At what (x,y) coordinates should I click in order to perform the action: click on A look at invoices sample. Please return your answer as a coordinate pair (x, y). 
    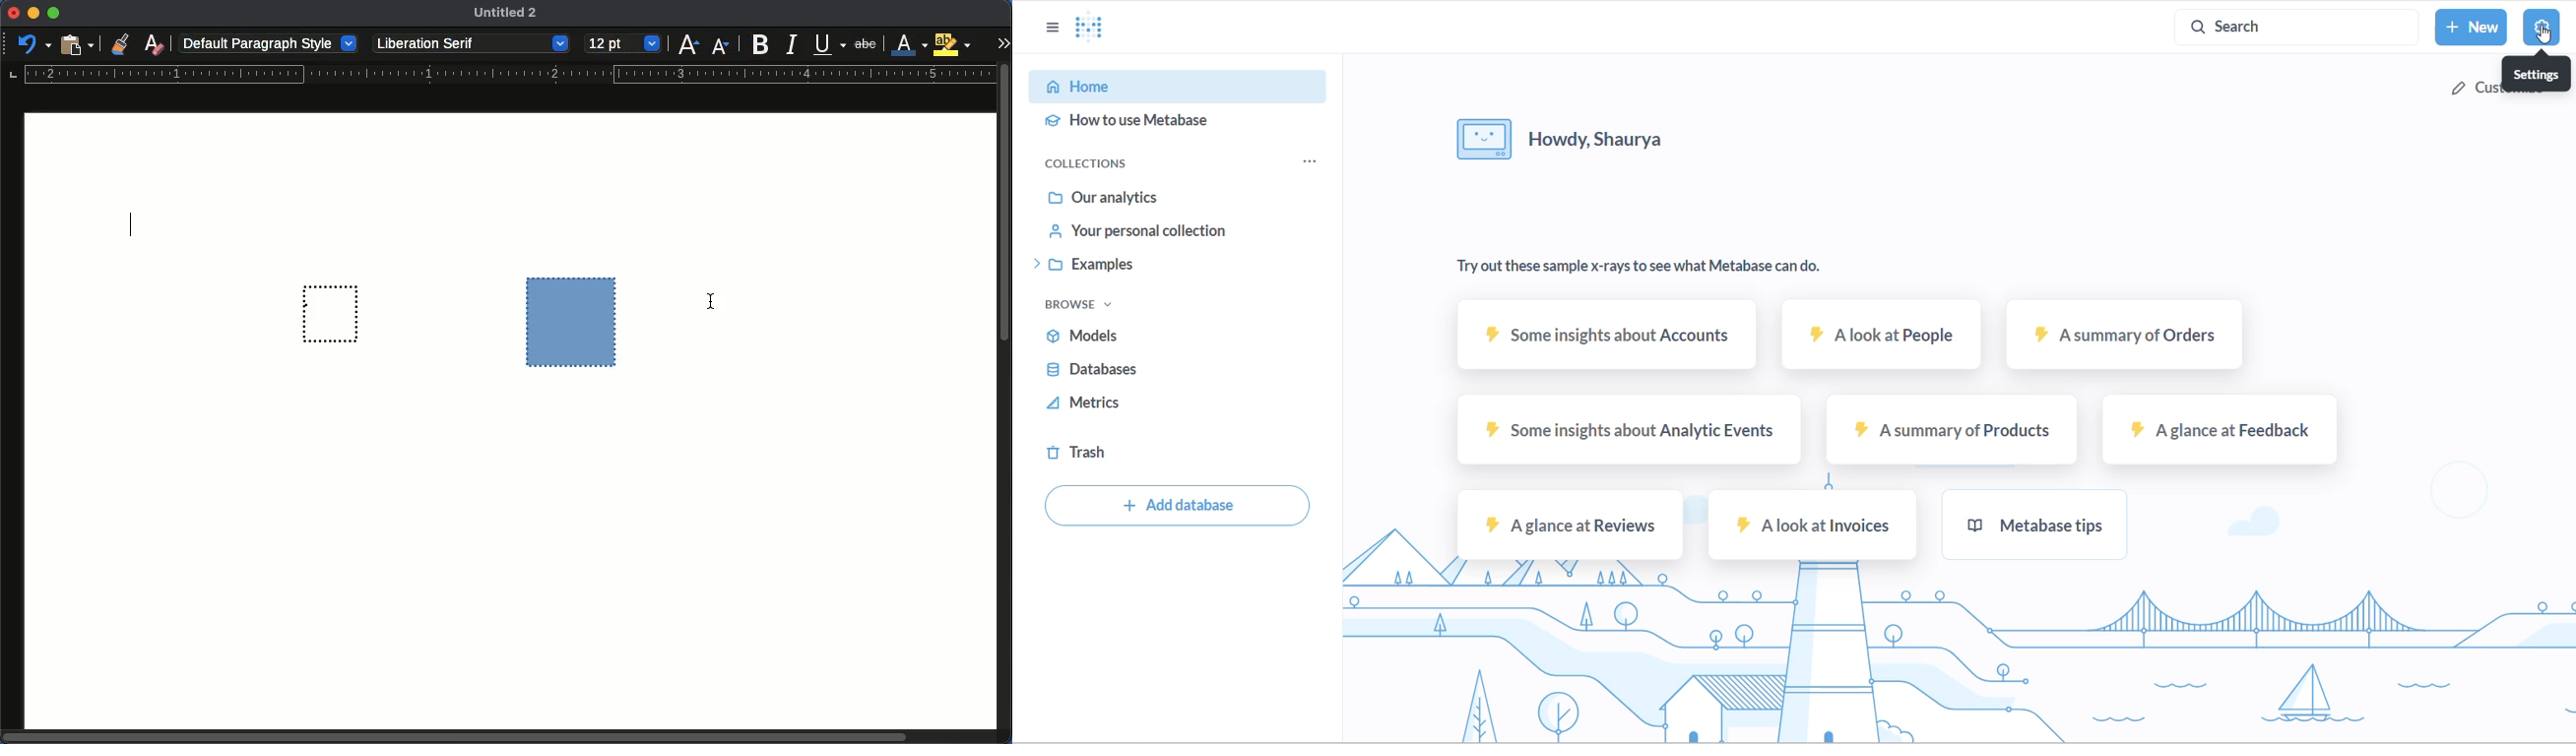
    Looking at the image, I should click on (1816, 527).